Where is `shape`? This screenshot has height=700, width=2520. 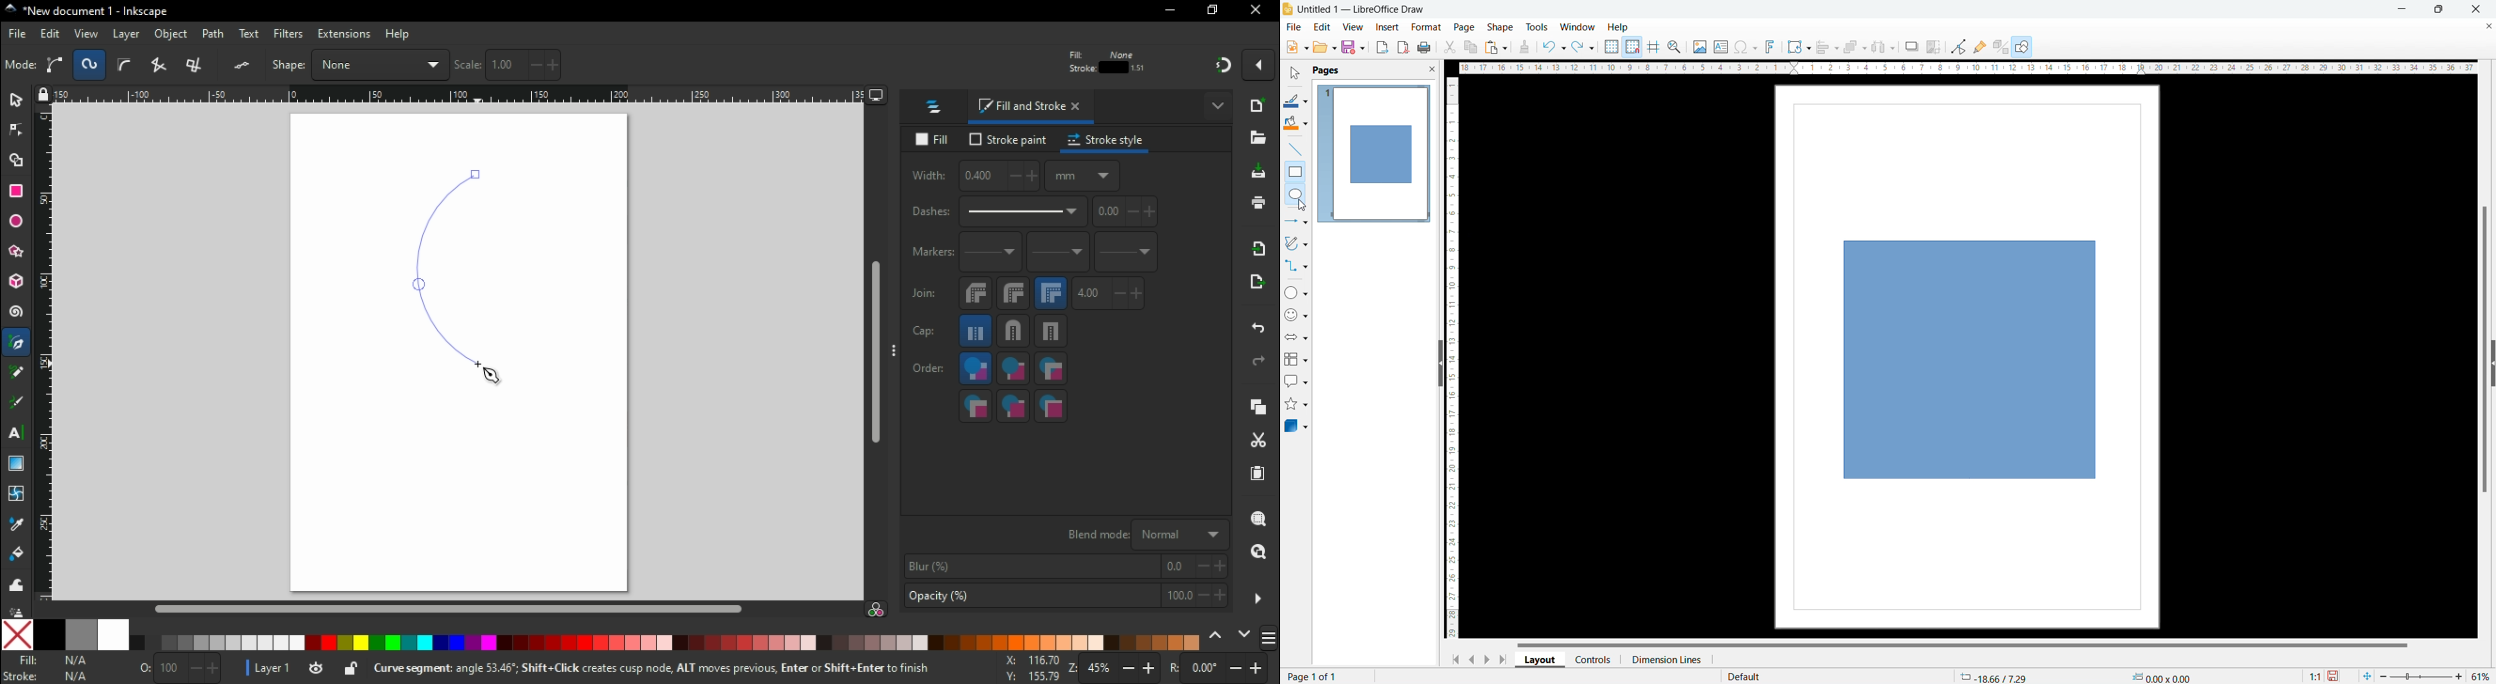
shape is located at coordinates (1500, 28).